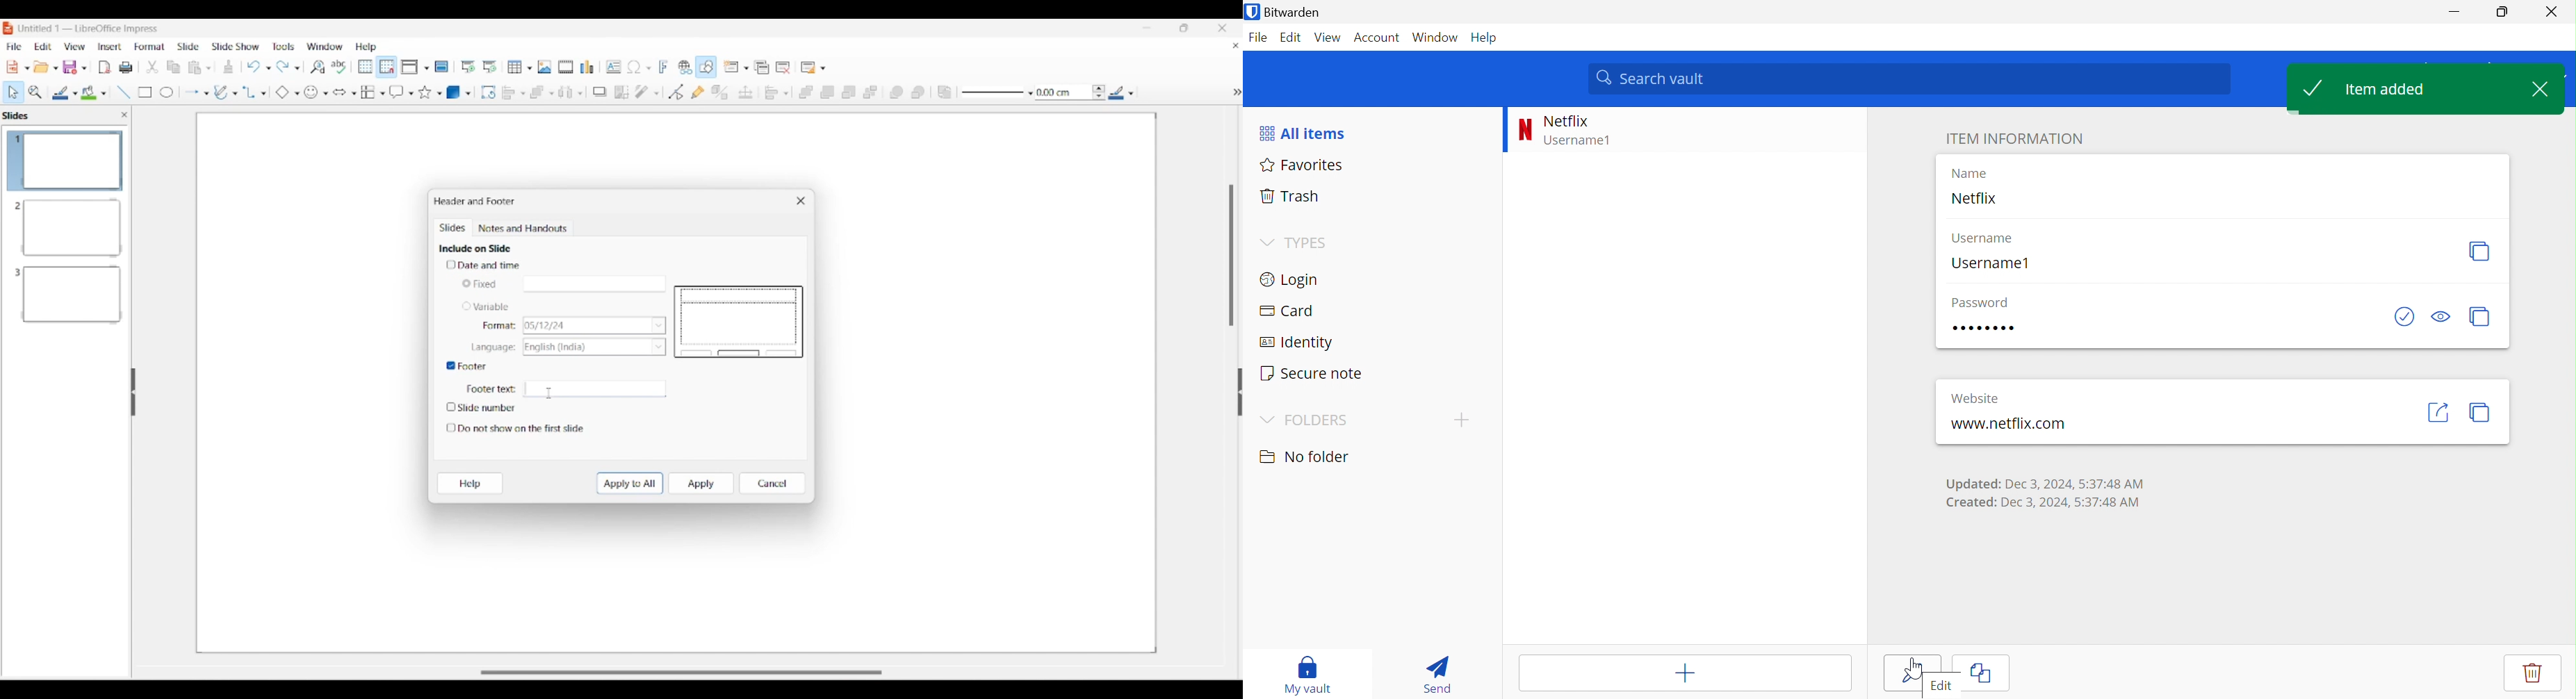 Image resolution: width=2576 pixels, height=700 pixels. Describe the element at coordinates (475, 248) in the screenshot. I see `Section title` at that location.